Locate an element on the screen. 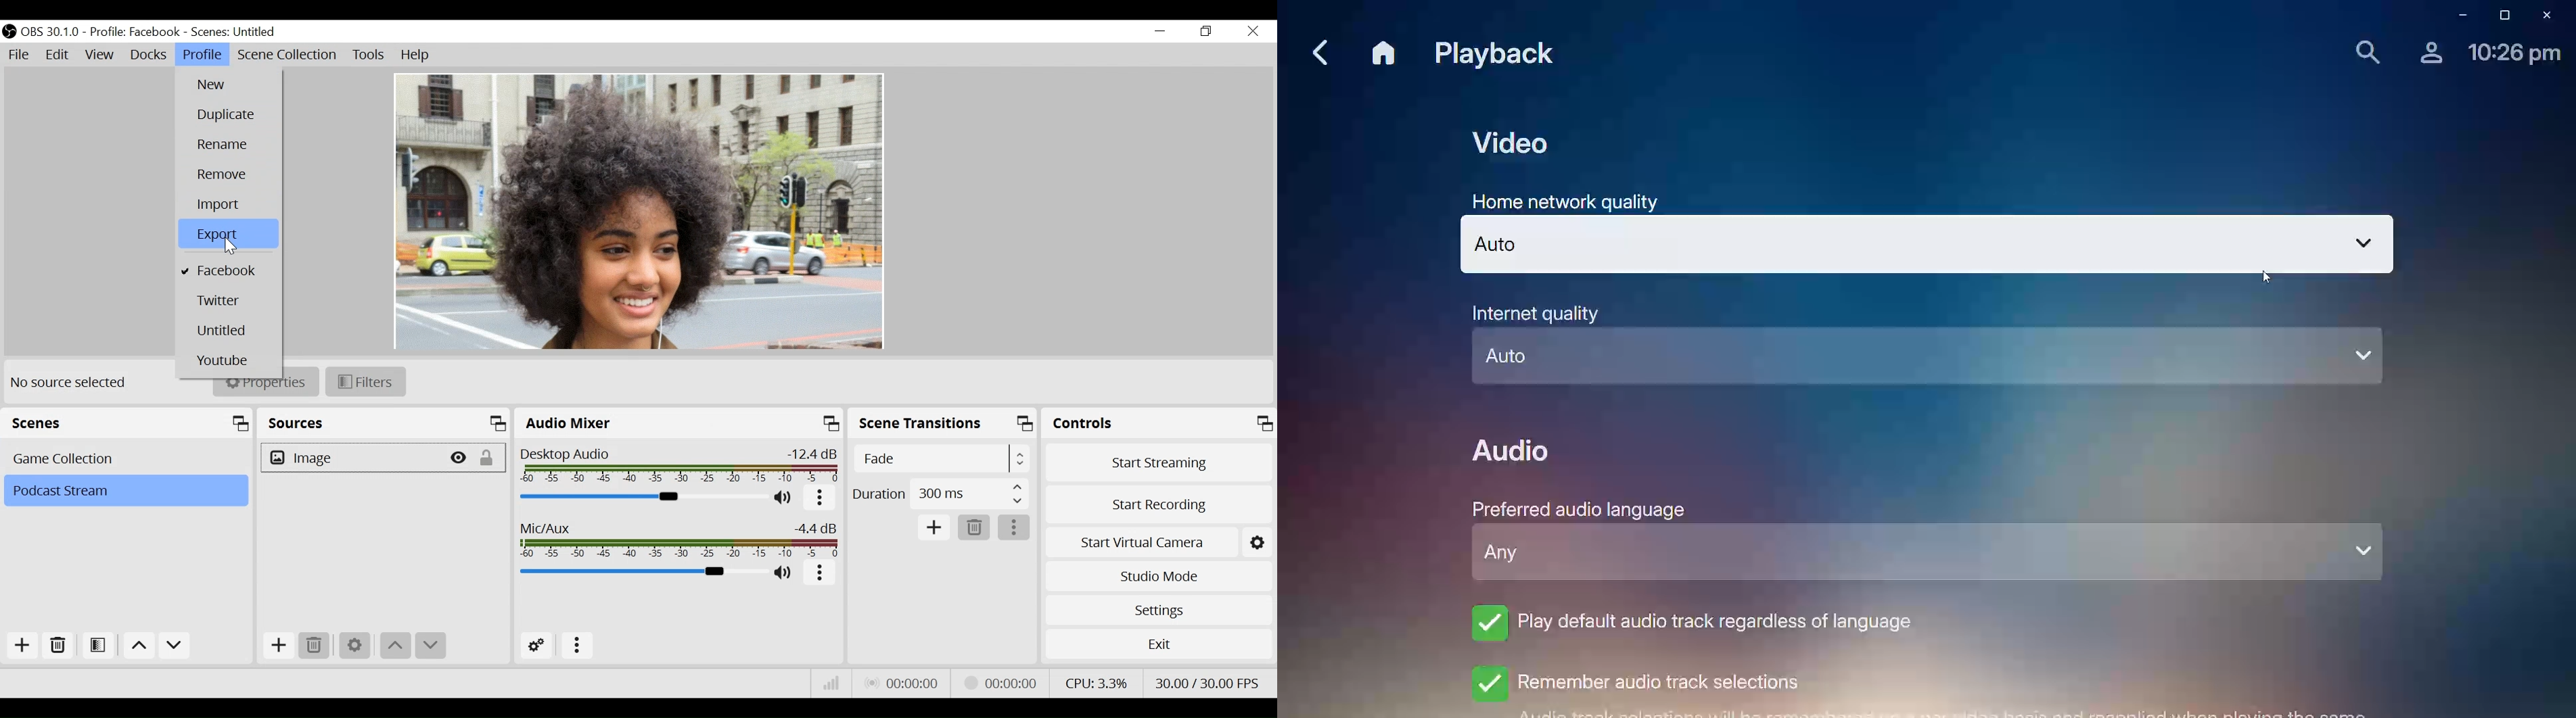 The image size is (2576, 728). Mic/Aux  is located at coordinates (678, 539).